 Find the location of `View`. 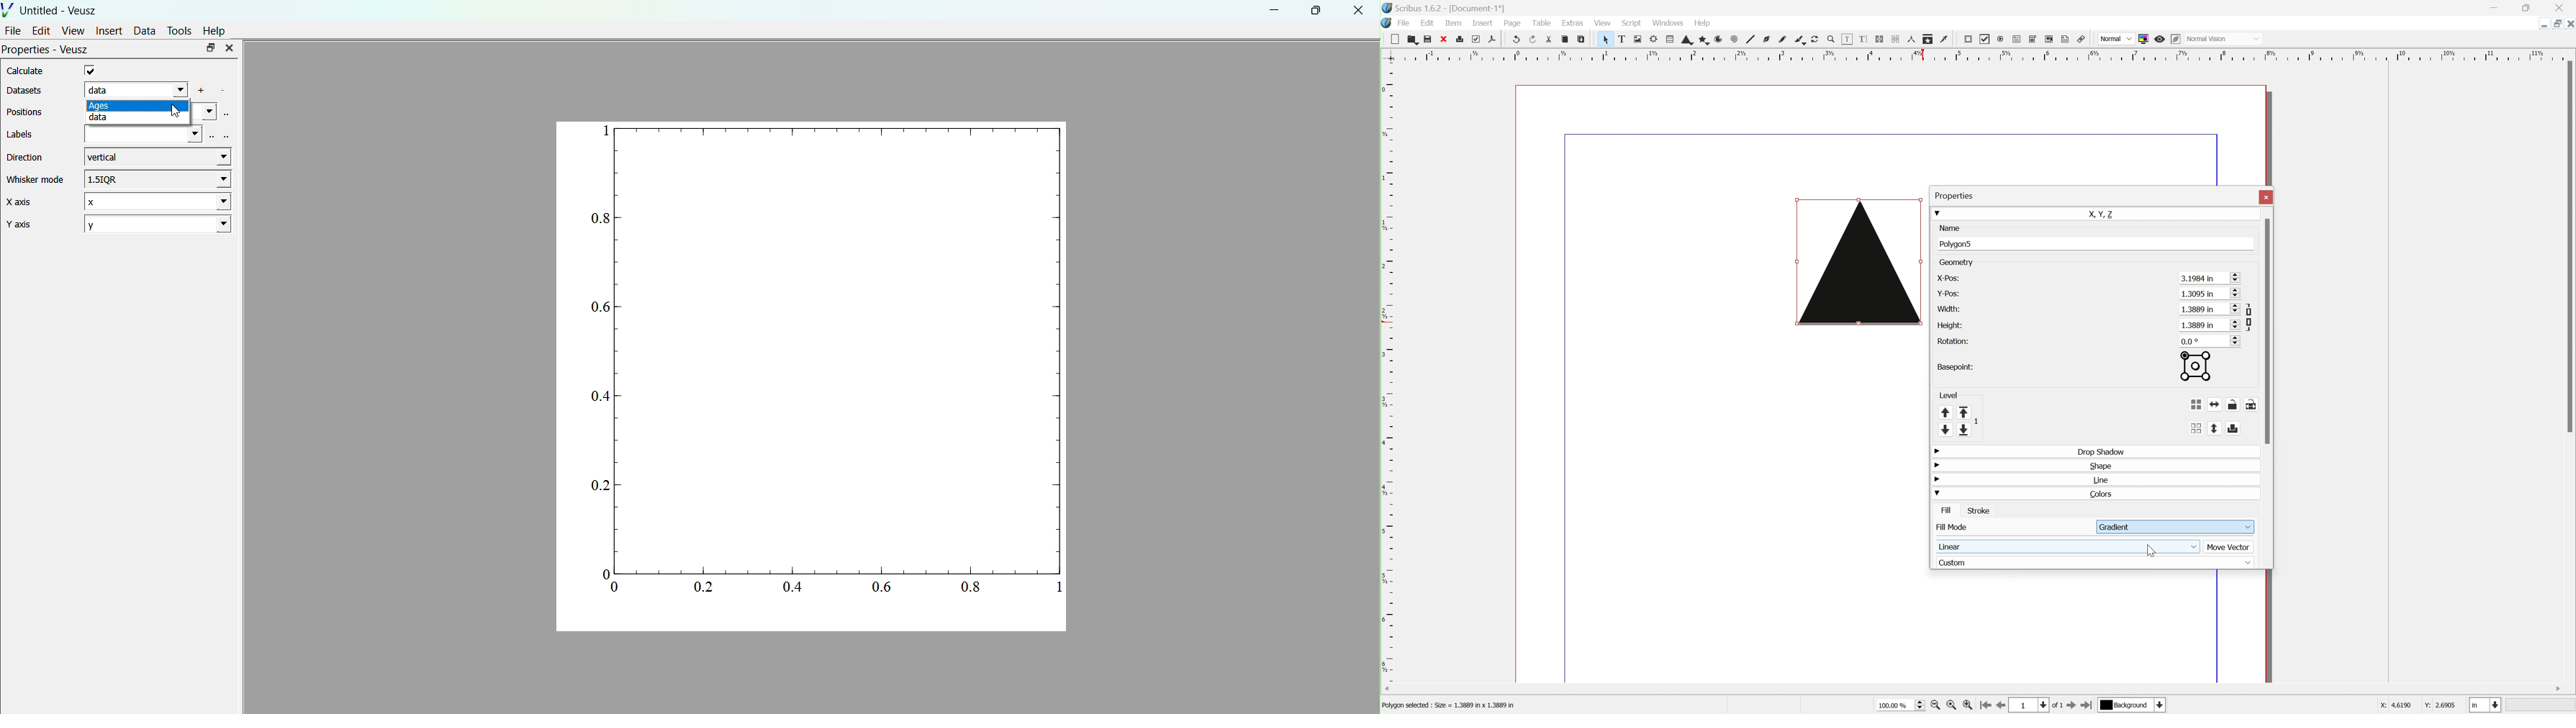

View is located at coordinates (1604, 22).